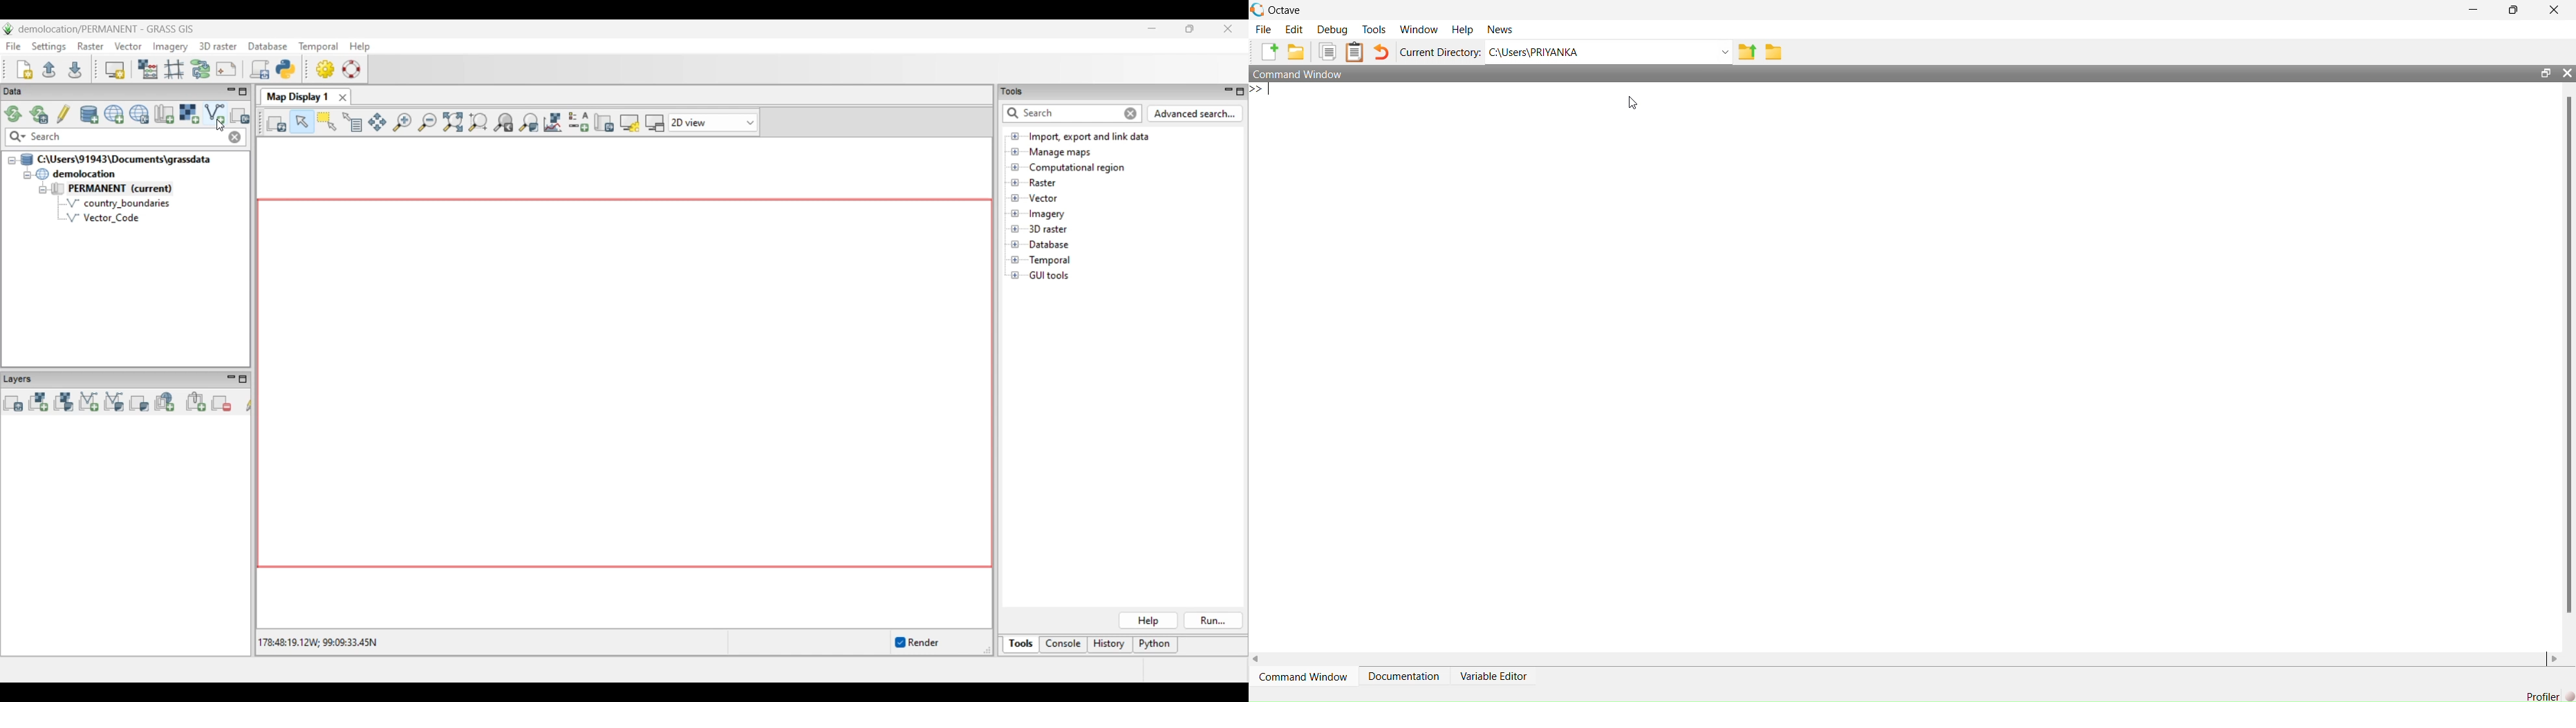 This screenshot has height=728, width=2576. I want to click on documentation, so click(1406, 676).